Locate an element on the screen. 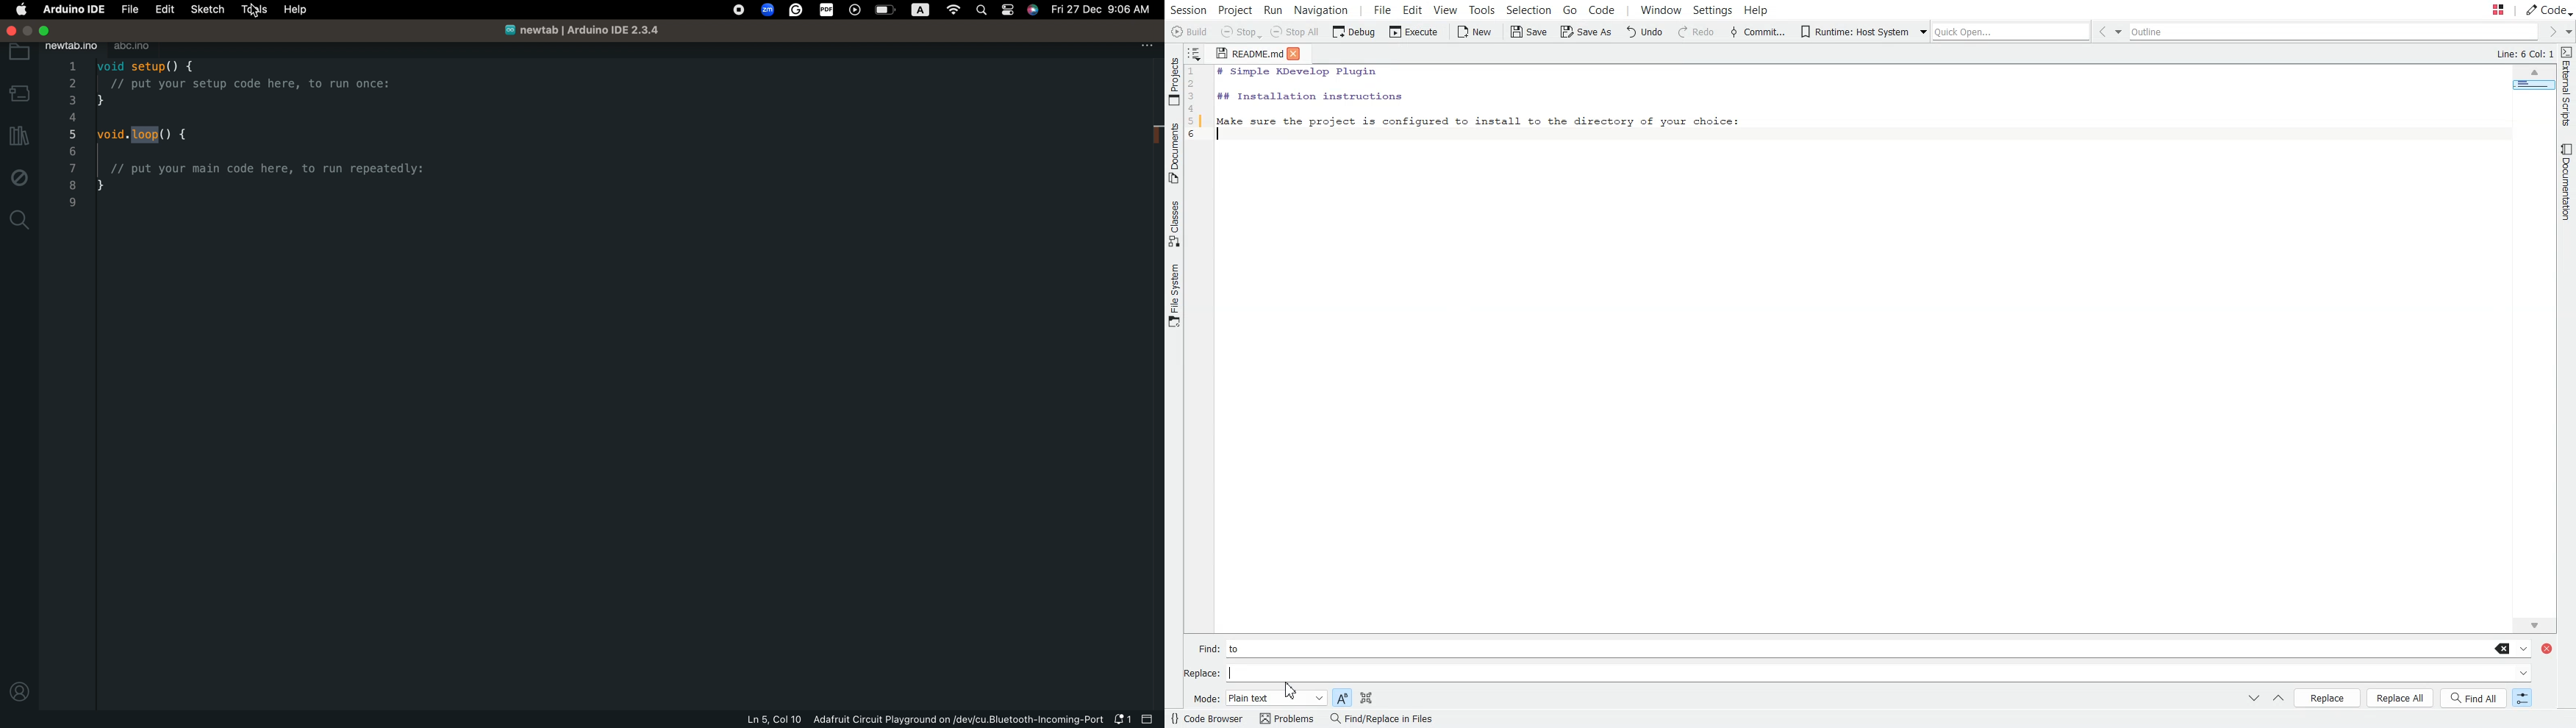  Documents is located at coordinates (1173, 153).